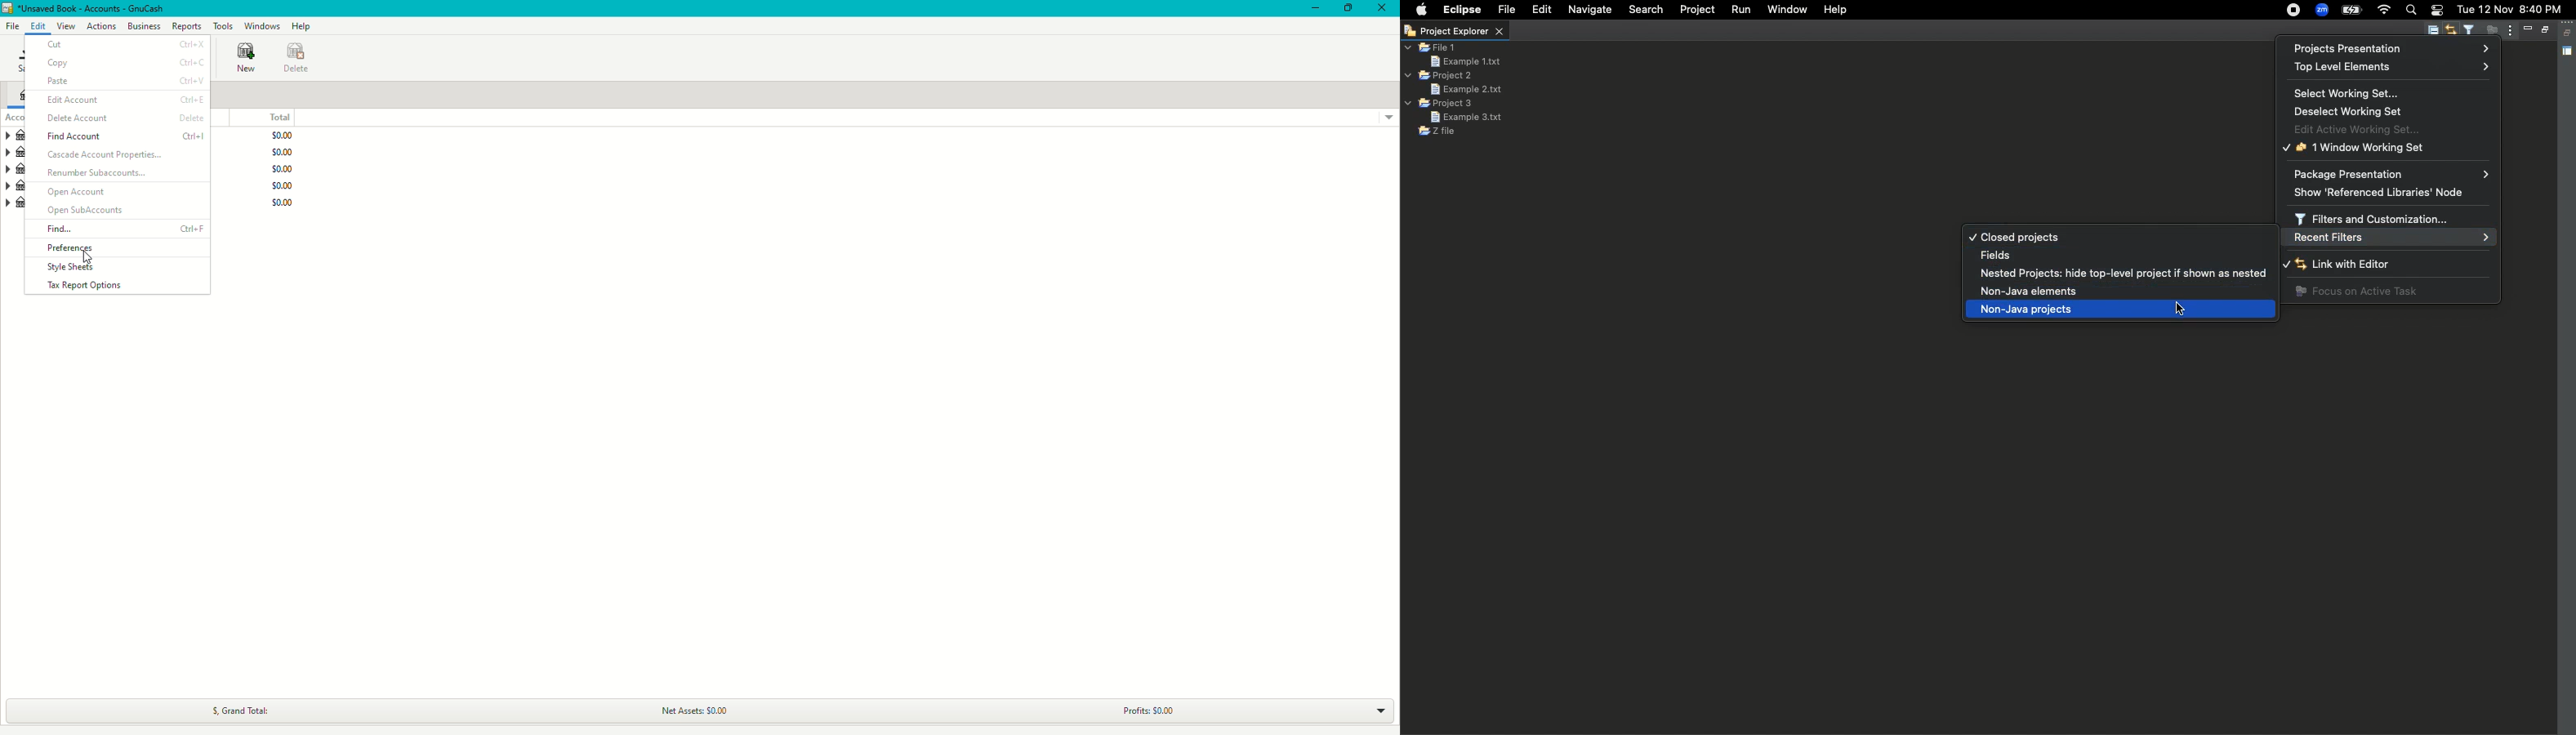 The height and width of the screenshot is (756, 2576). I want to click on Tools, so click(223, 26).